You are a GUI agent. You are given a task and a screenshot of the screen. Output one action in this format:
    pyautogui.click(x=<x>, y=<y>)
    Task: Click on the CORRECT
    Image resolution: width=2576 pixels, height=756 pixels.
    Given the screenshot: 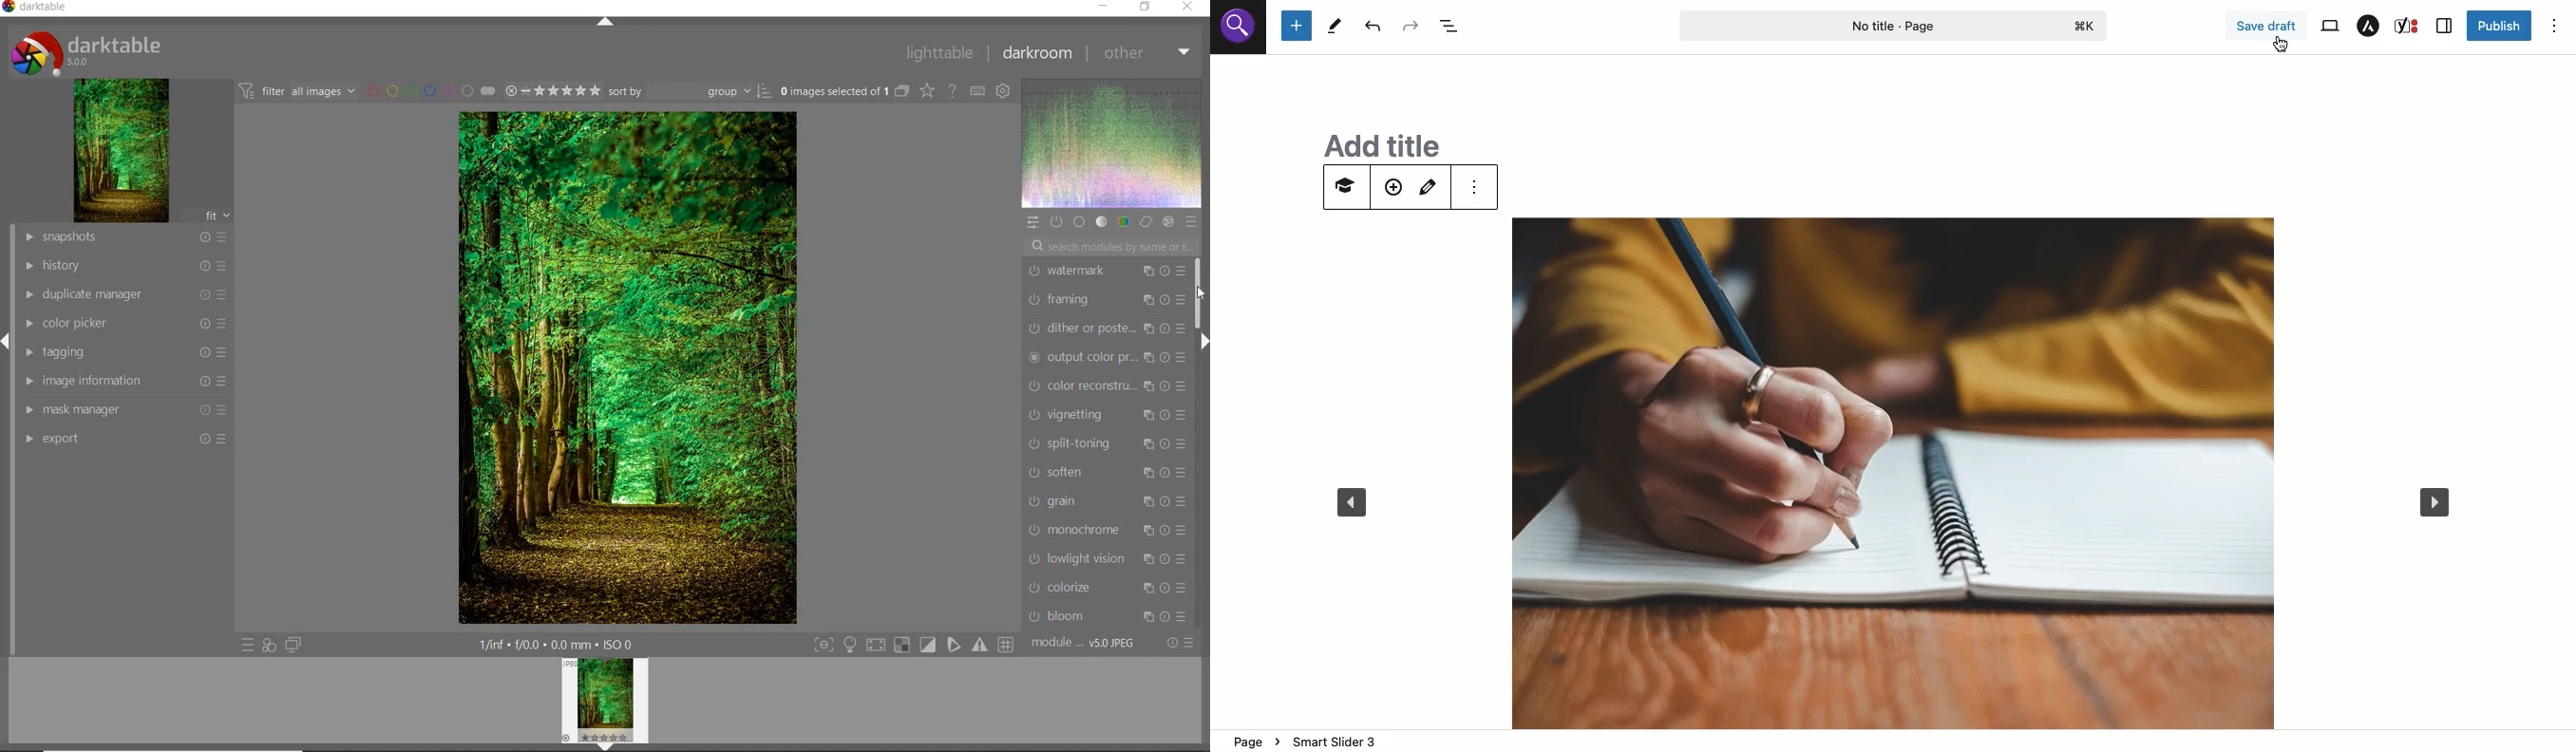 What is the action you would take?
    pyautogui.click(x=1146, y=223)
    